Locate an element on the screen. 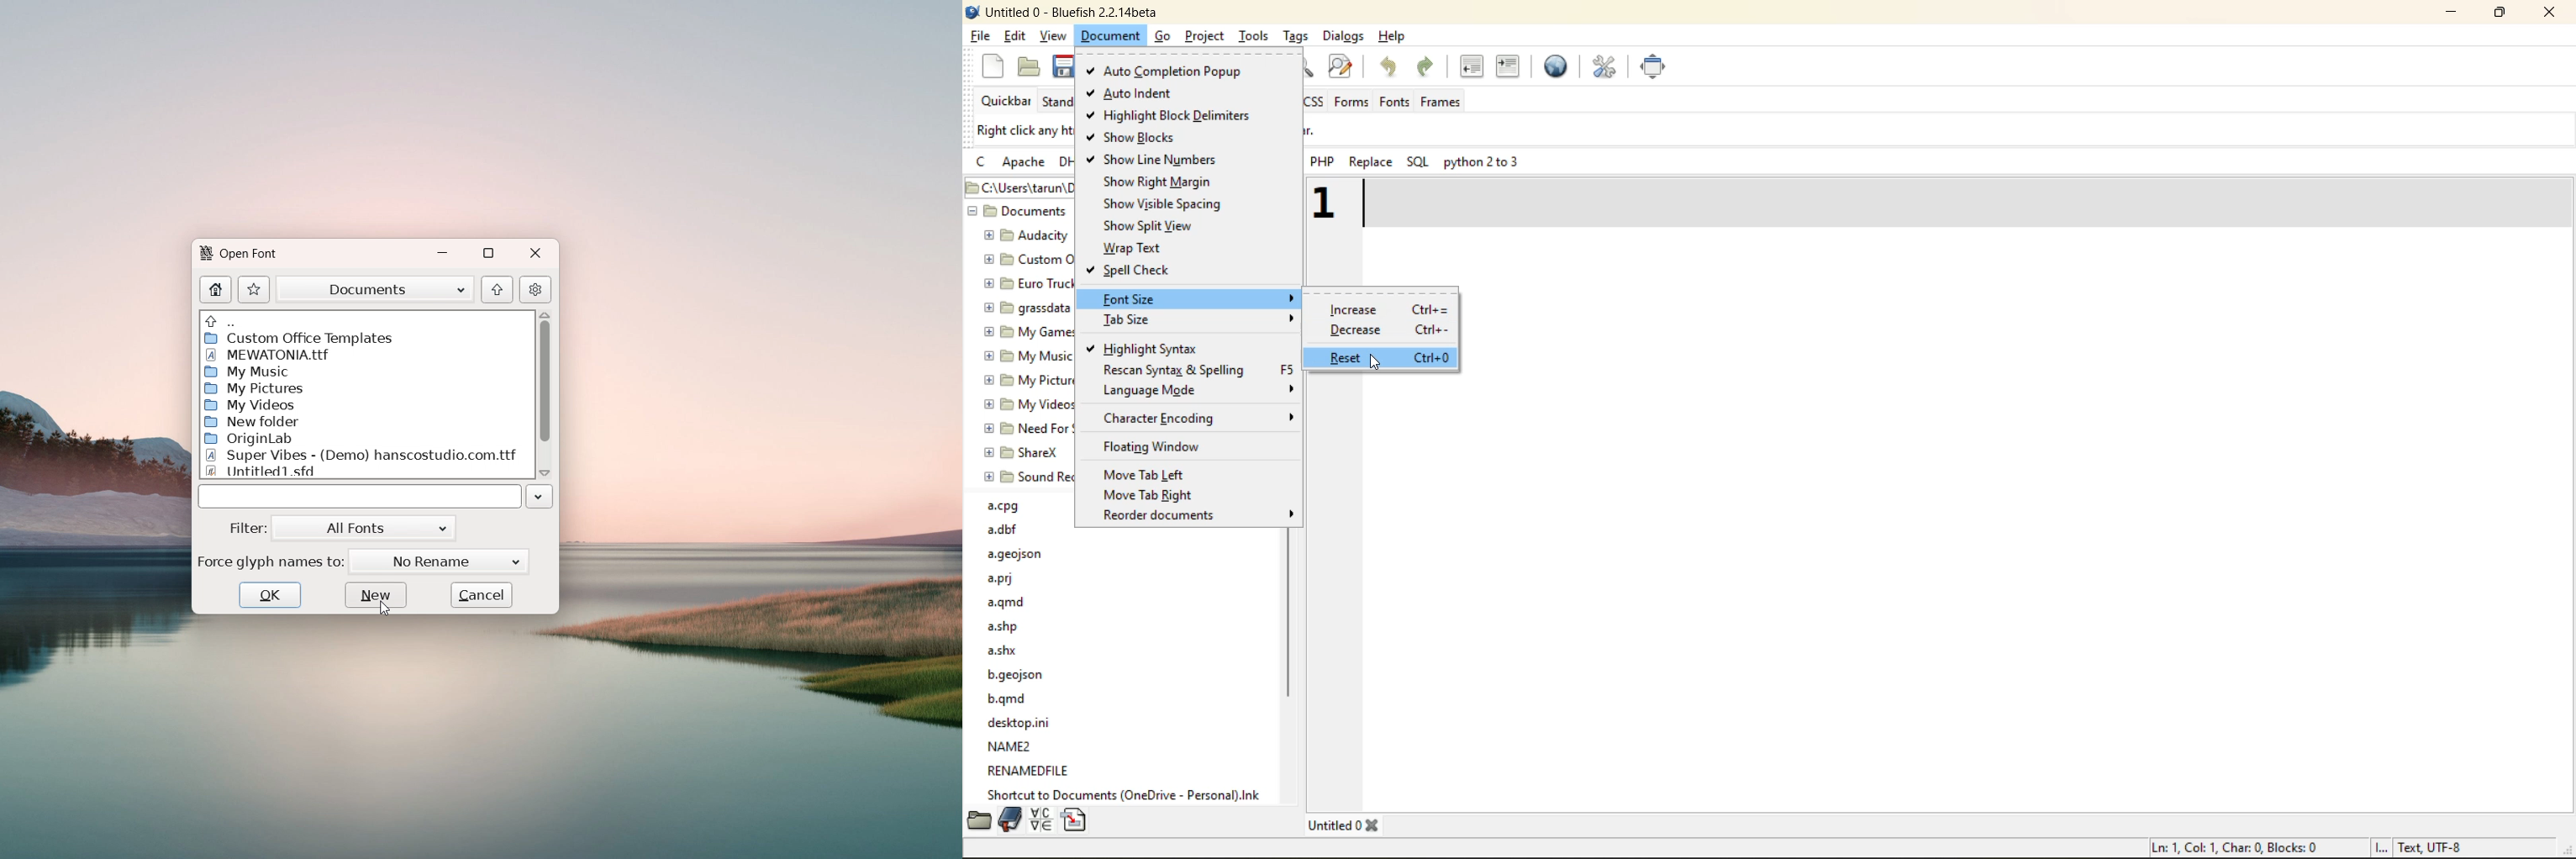 The image size is (2576, 868). cancel is located at coordinates (483, 595).